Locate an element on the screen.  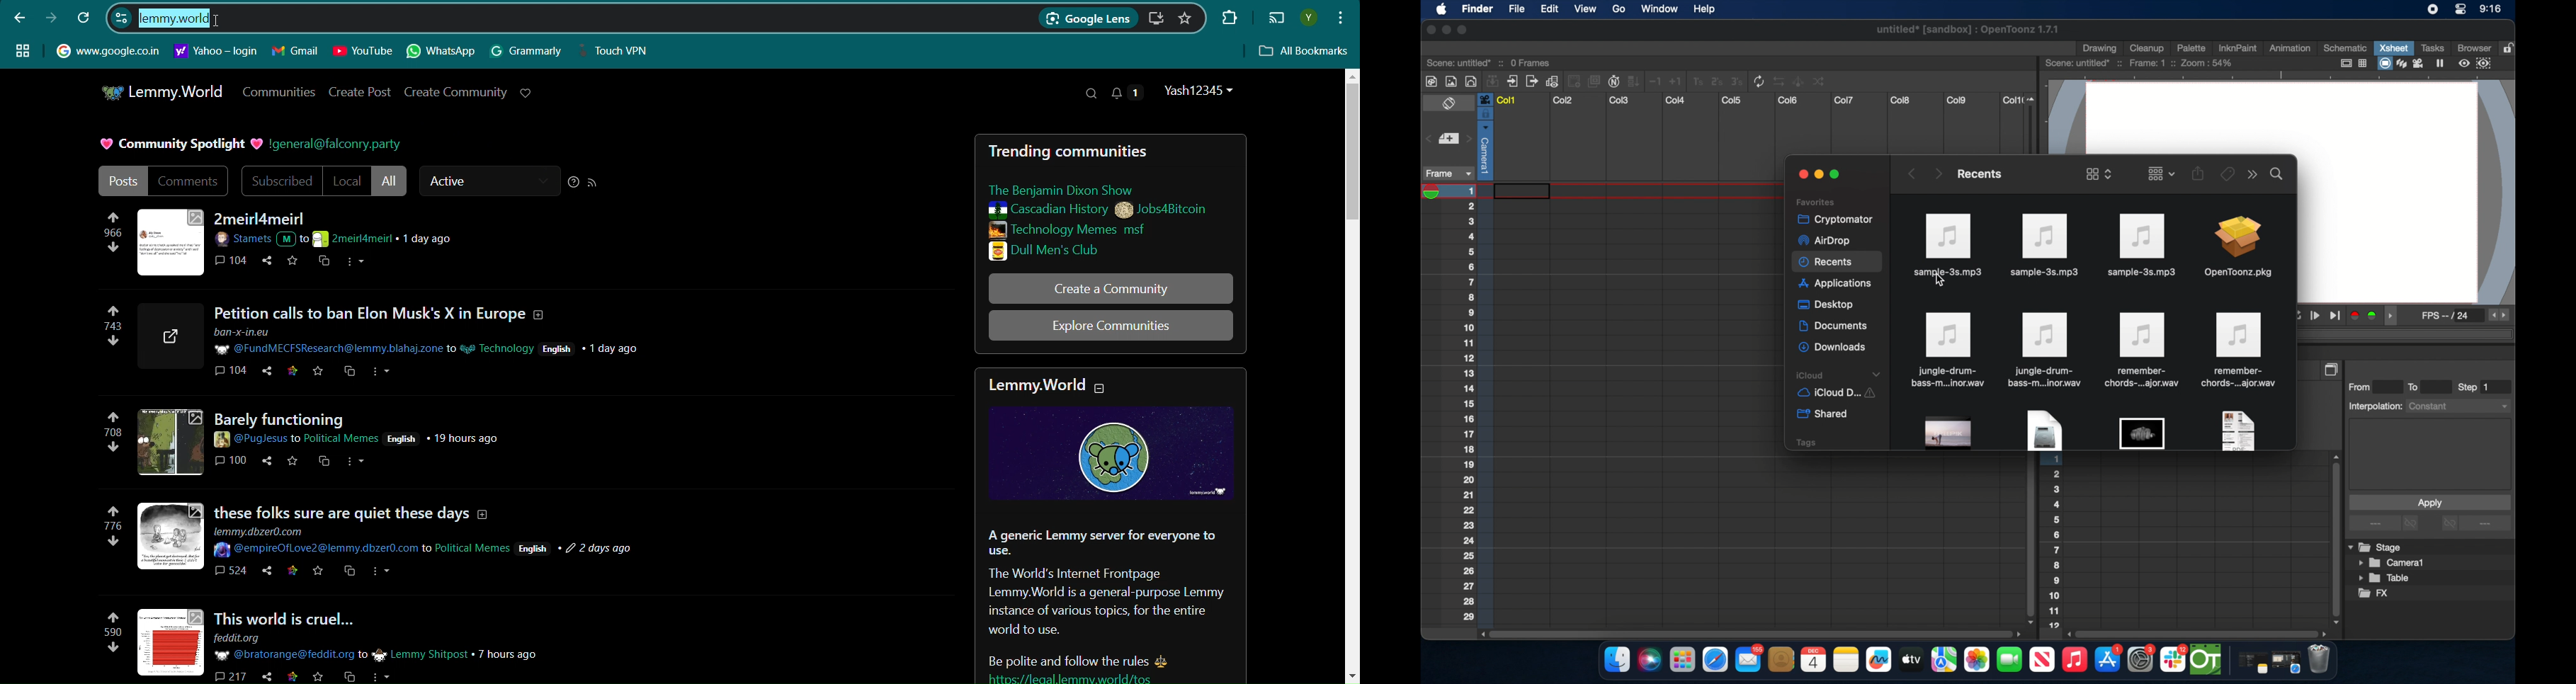
share is located at coordinates (267, 263).